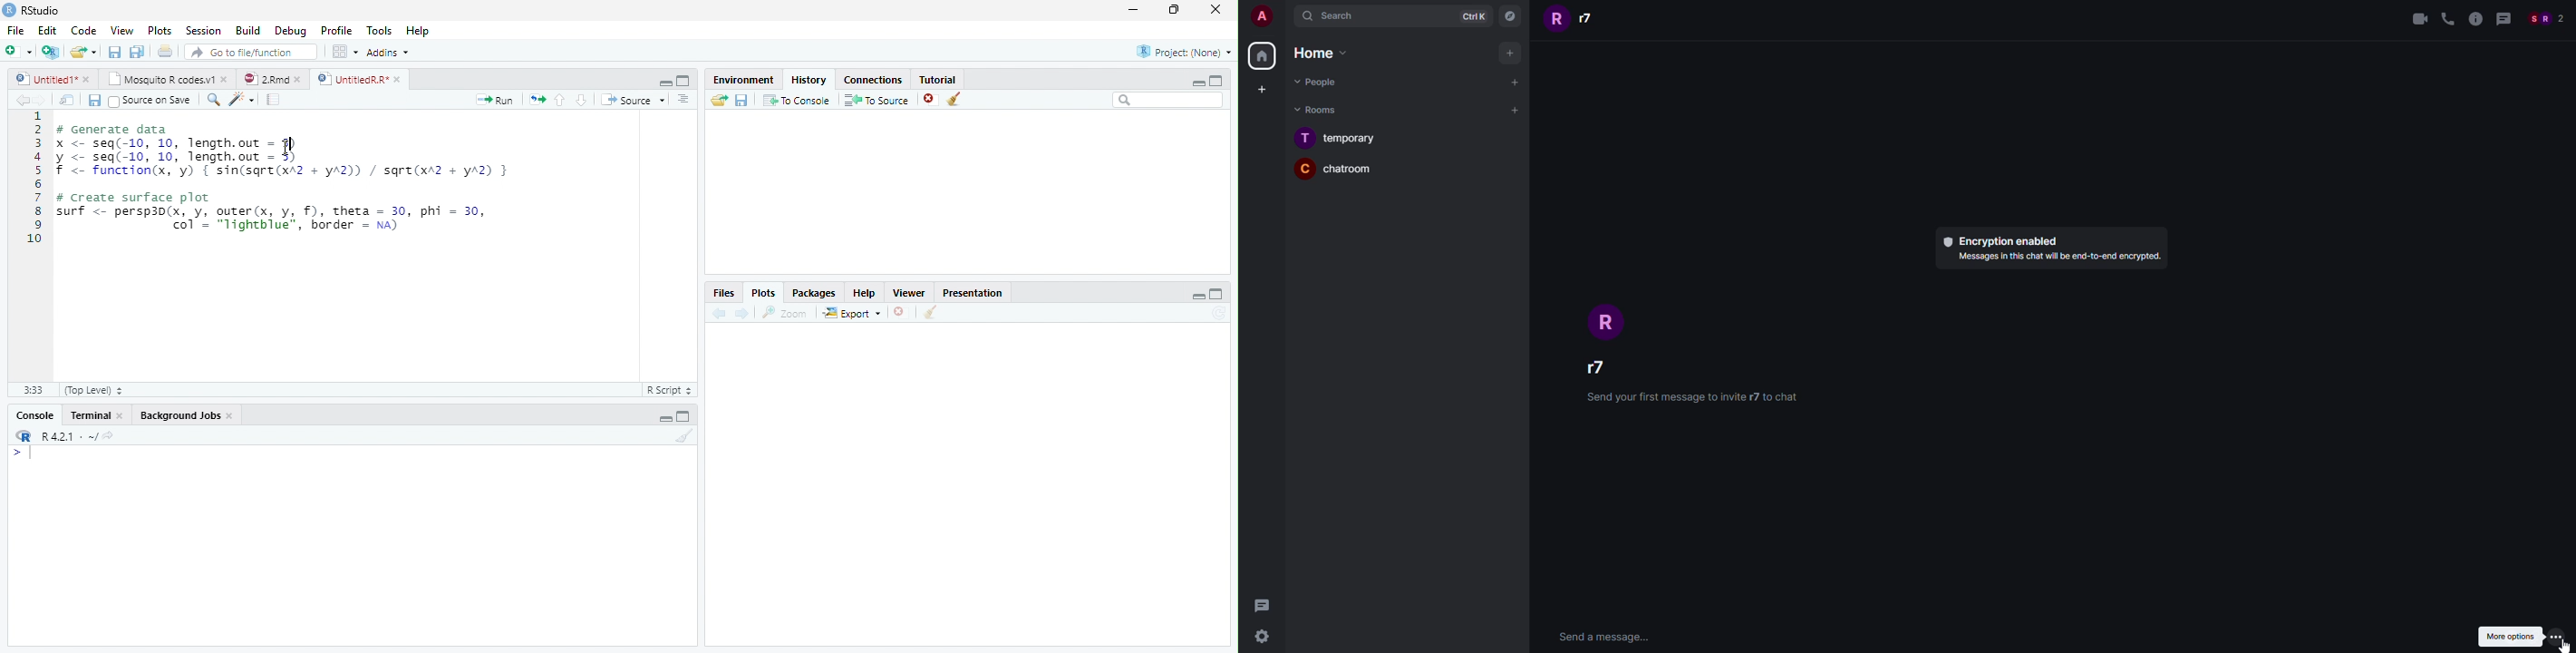  What do you see at coordinates (136, 51) in the screenshot?
I see `Save all open documents` at bounding box center [136, 51].